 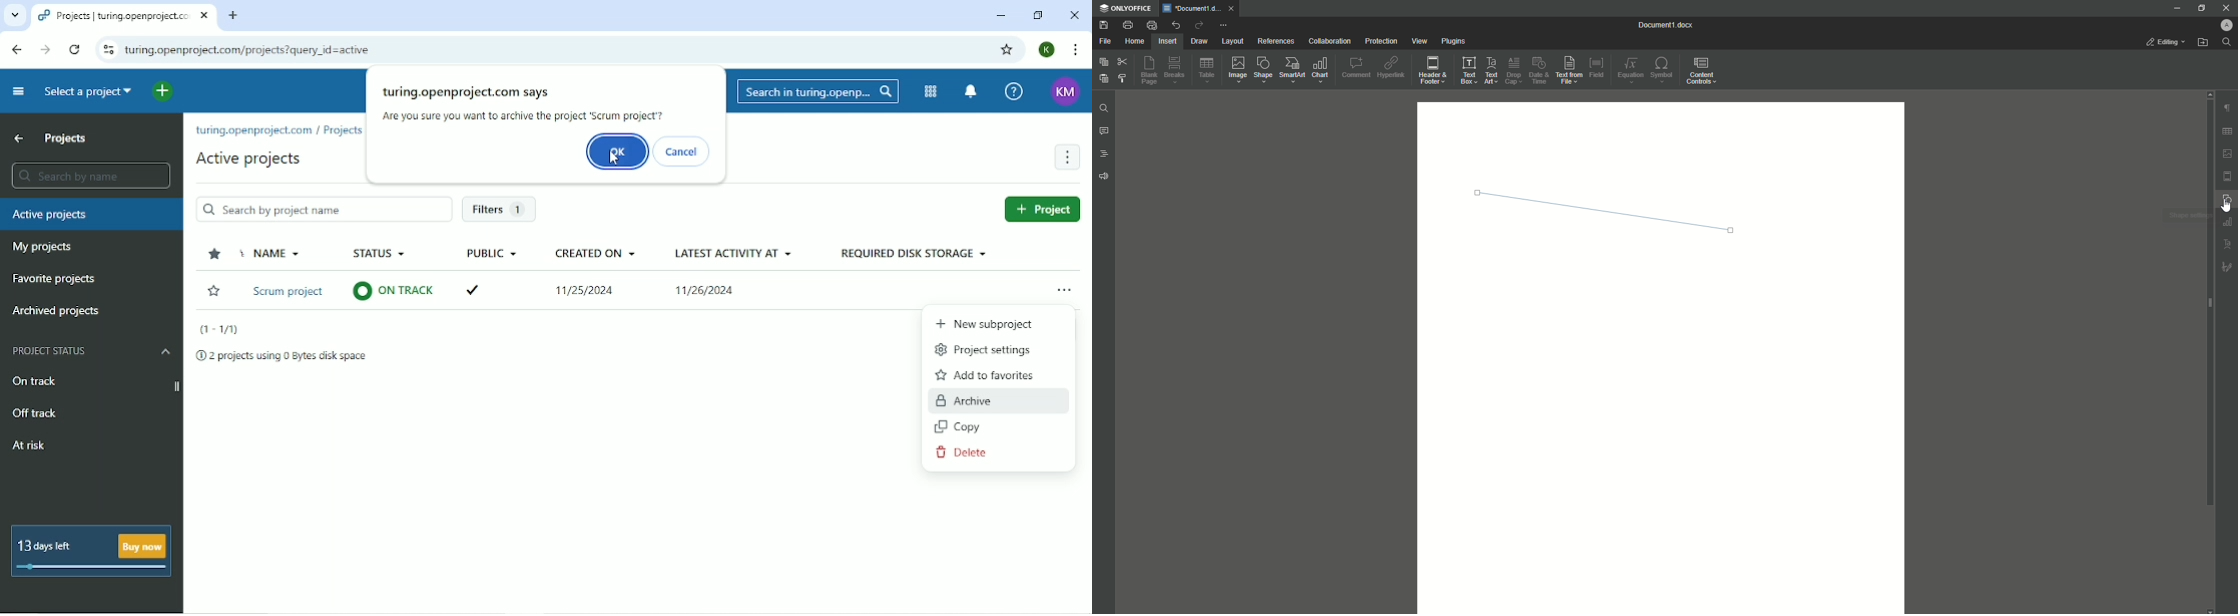 I want to click on Plugins, so click(x=1455, y=42).